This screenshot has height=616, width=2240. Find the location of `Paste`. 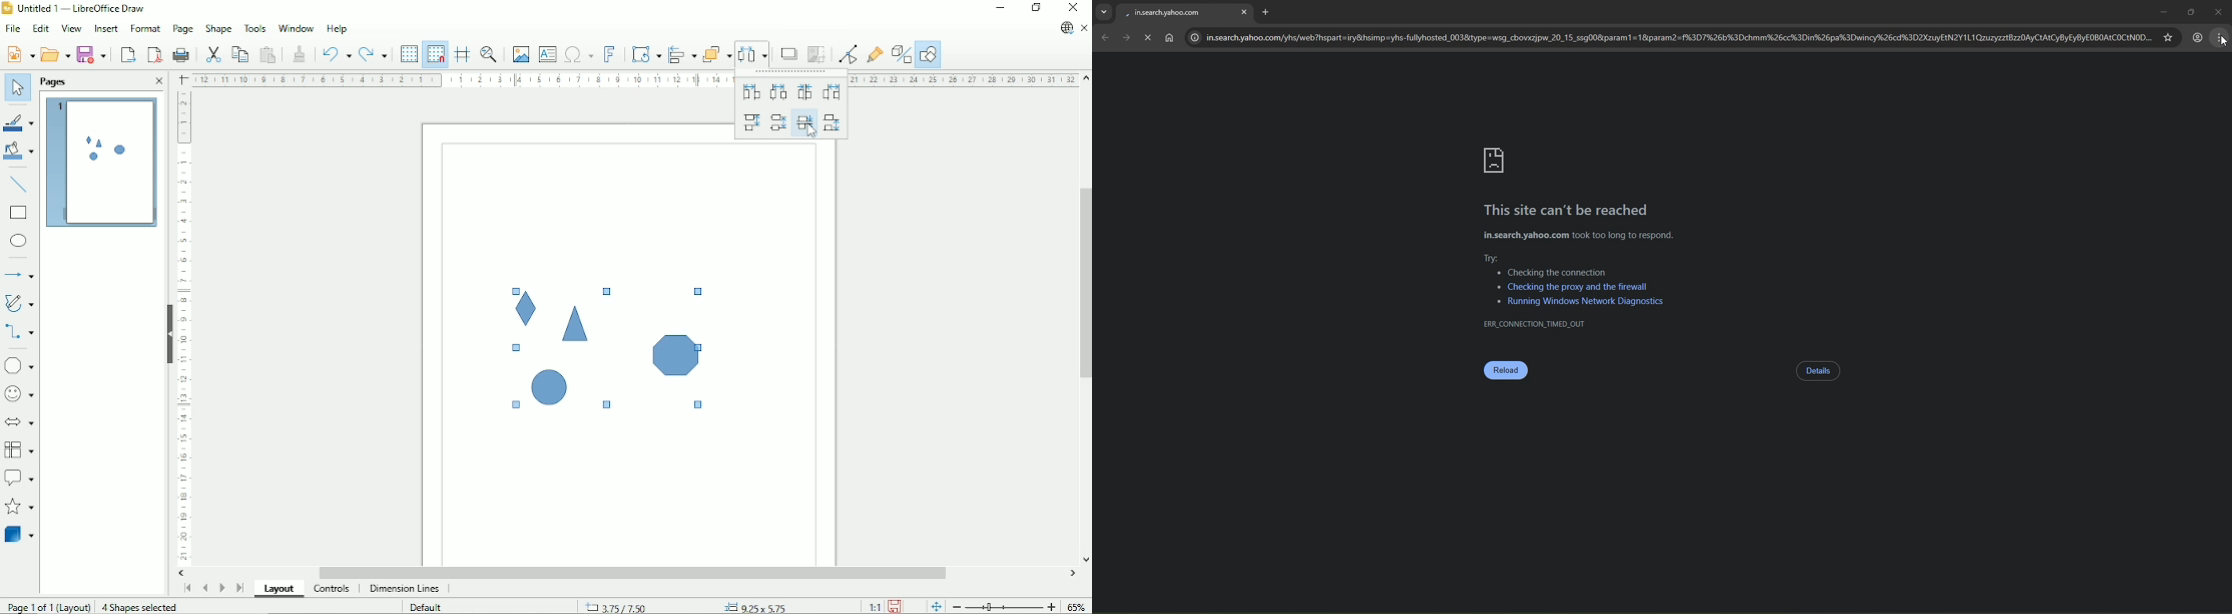

Paste is located at coordinates (268, 54).